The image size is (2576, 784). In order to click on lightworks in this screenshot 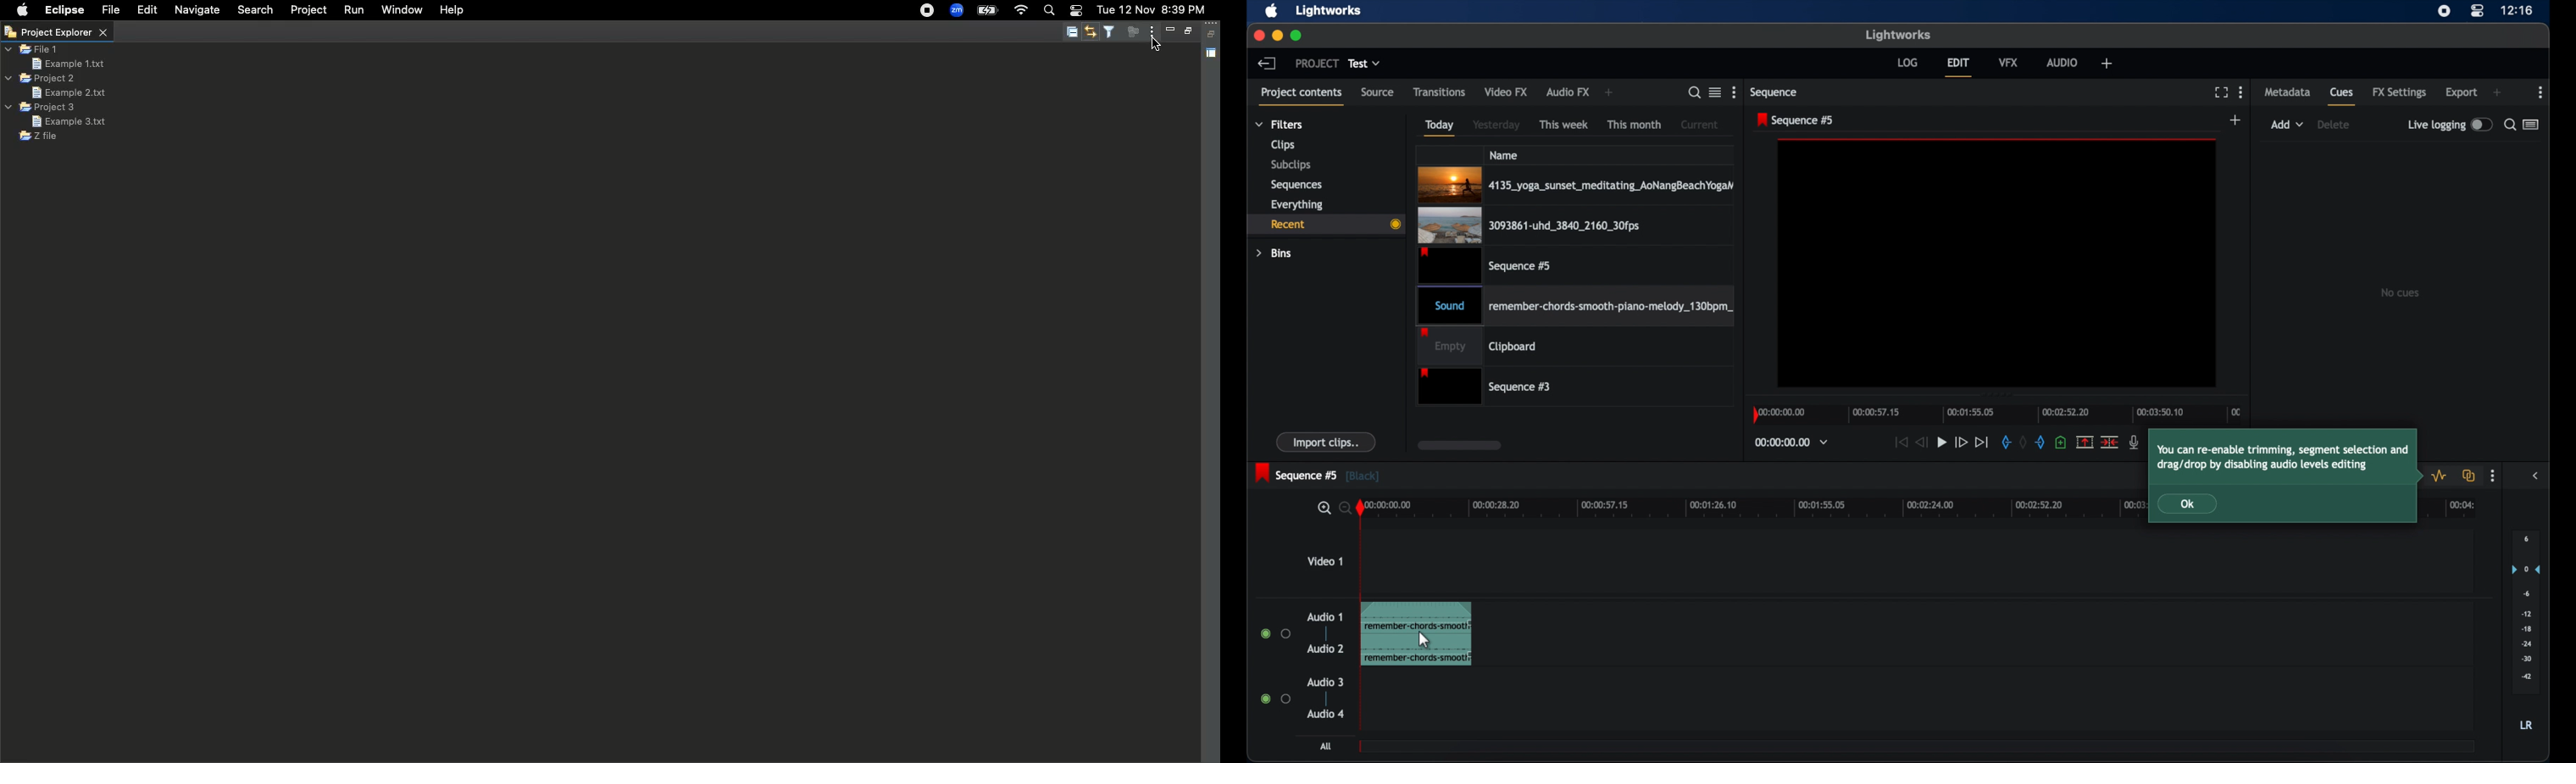, I will do `click(1329, 11)`.